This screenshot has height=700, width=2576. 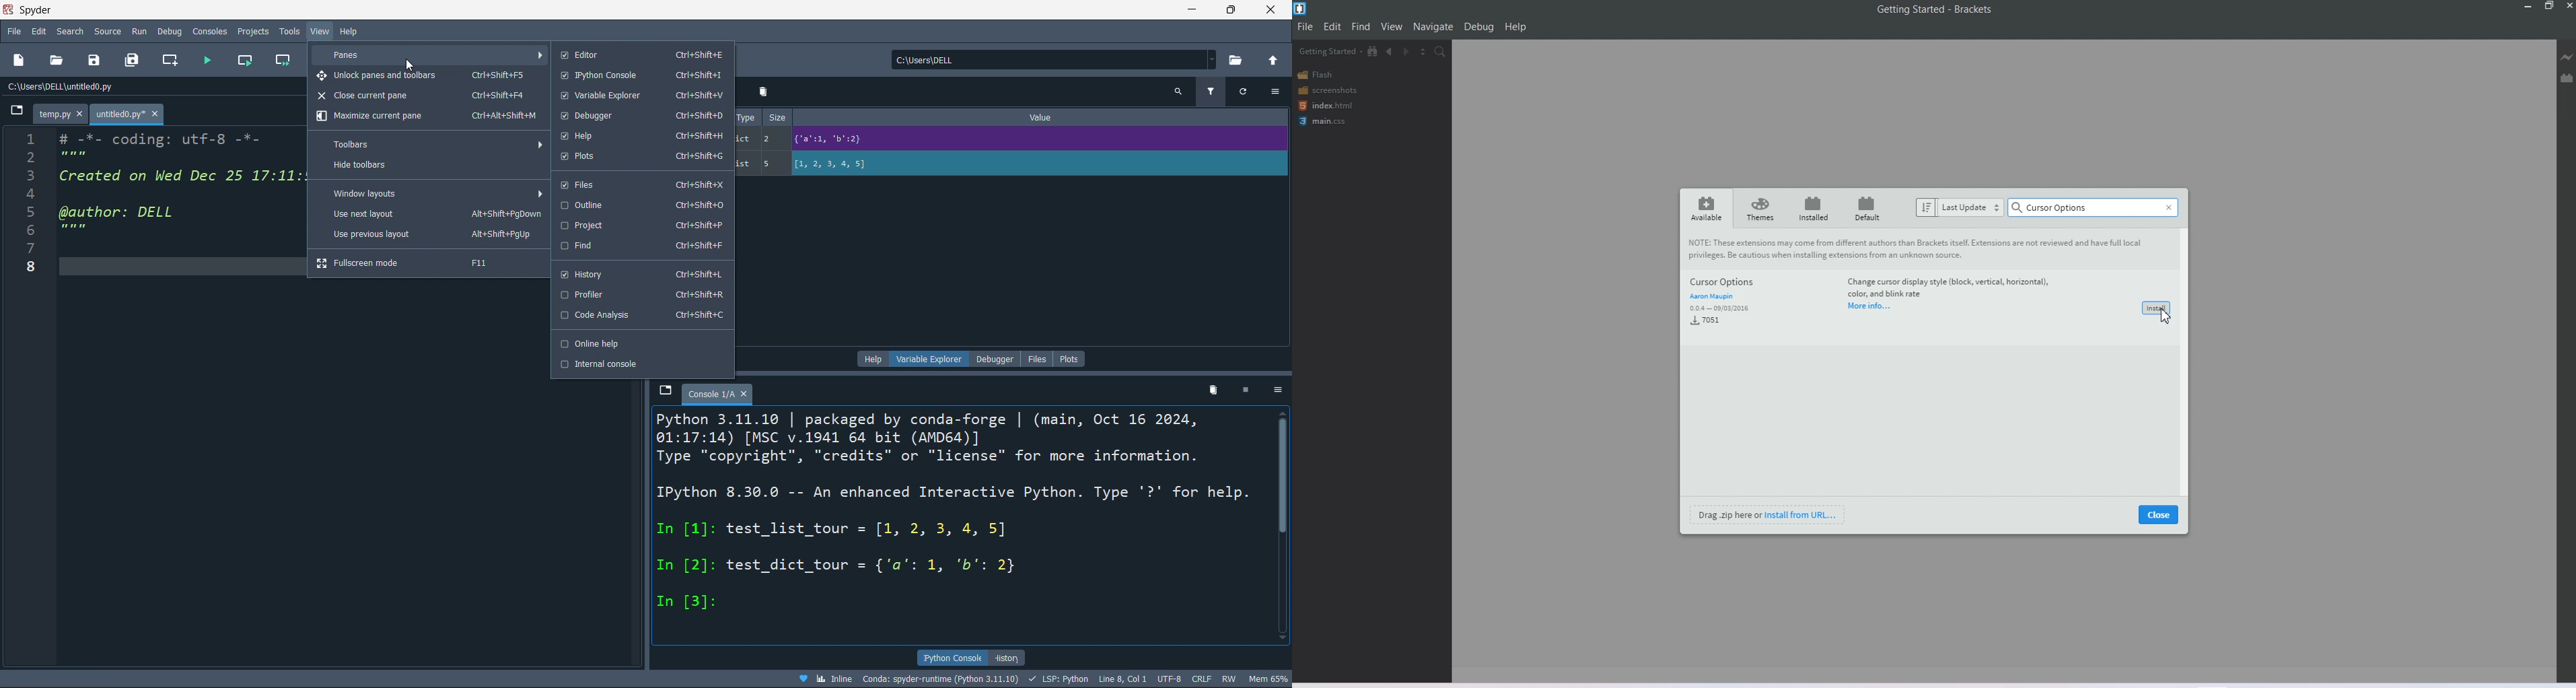 What do you see at coordinates (426, 234) in the screenshot?
I see `use previous layout` at bounding box center [426, 234].